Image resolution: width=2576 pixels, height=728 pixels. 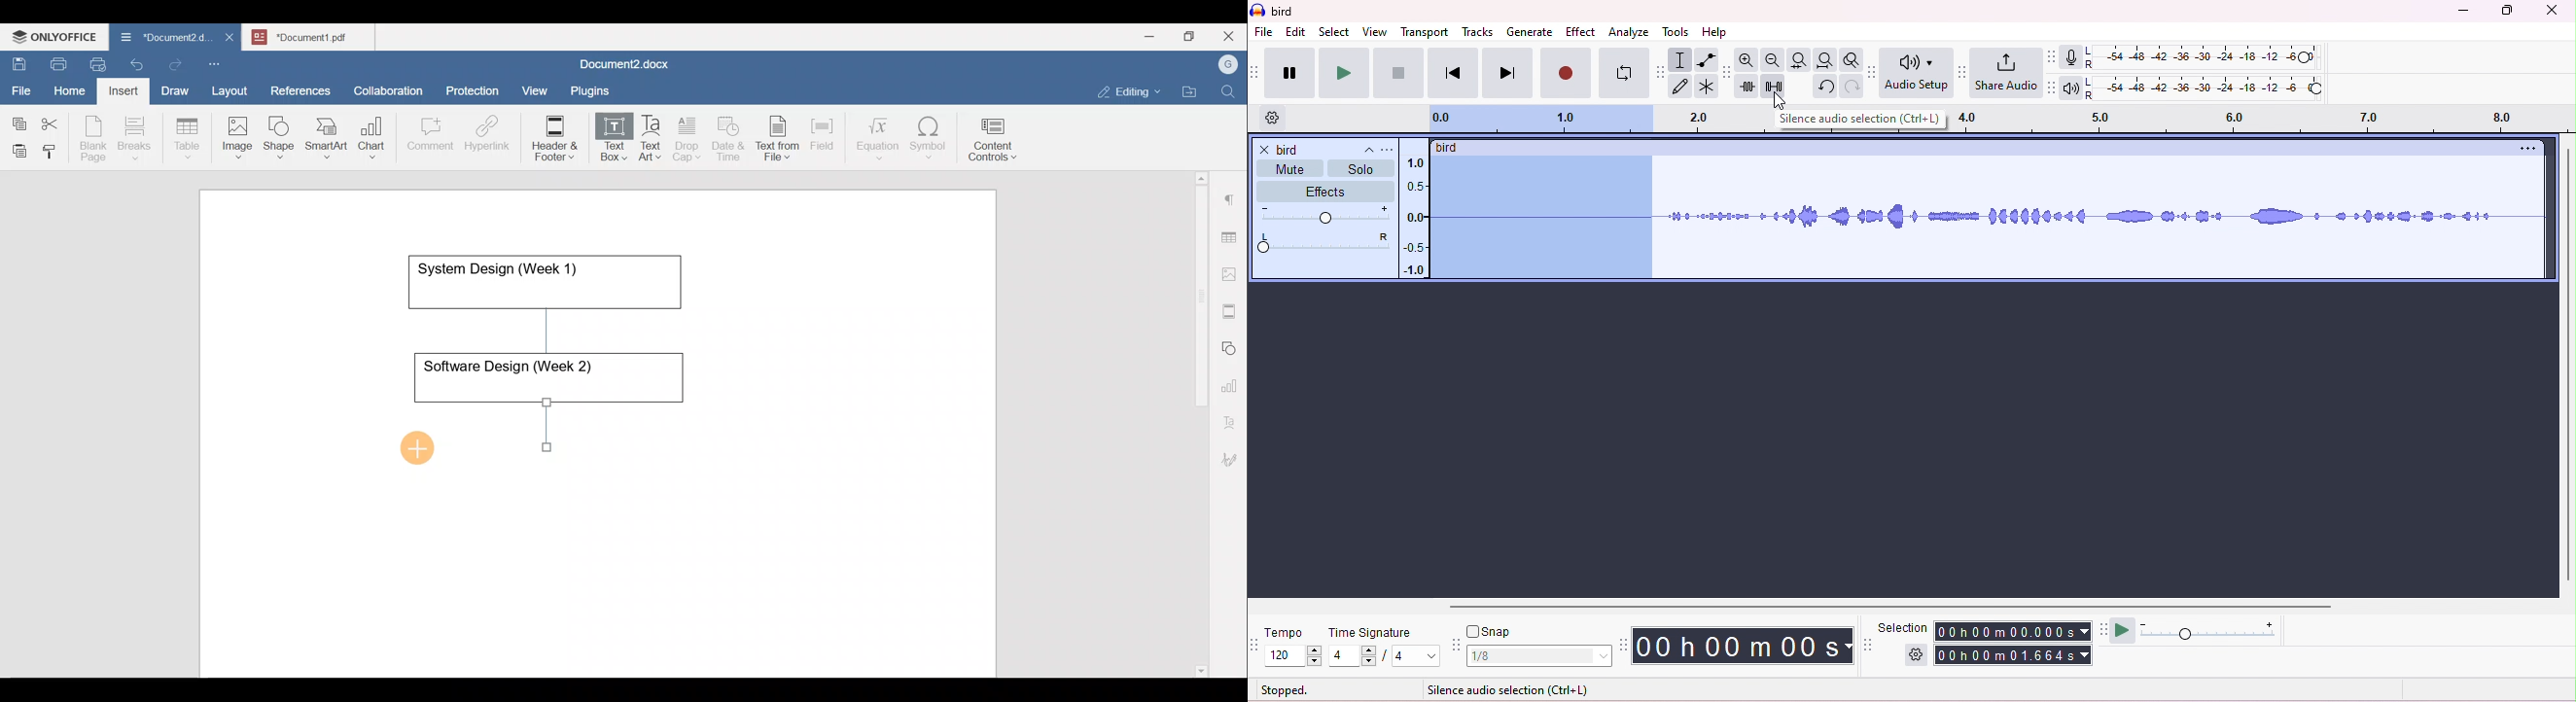 I want to click on timeline options, so click(x=1273, y=117).